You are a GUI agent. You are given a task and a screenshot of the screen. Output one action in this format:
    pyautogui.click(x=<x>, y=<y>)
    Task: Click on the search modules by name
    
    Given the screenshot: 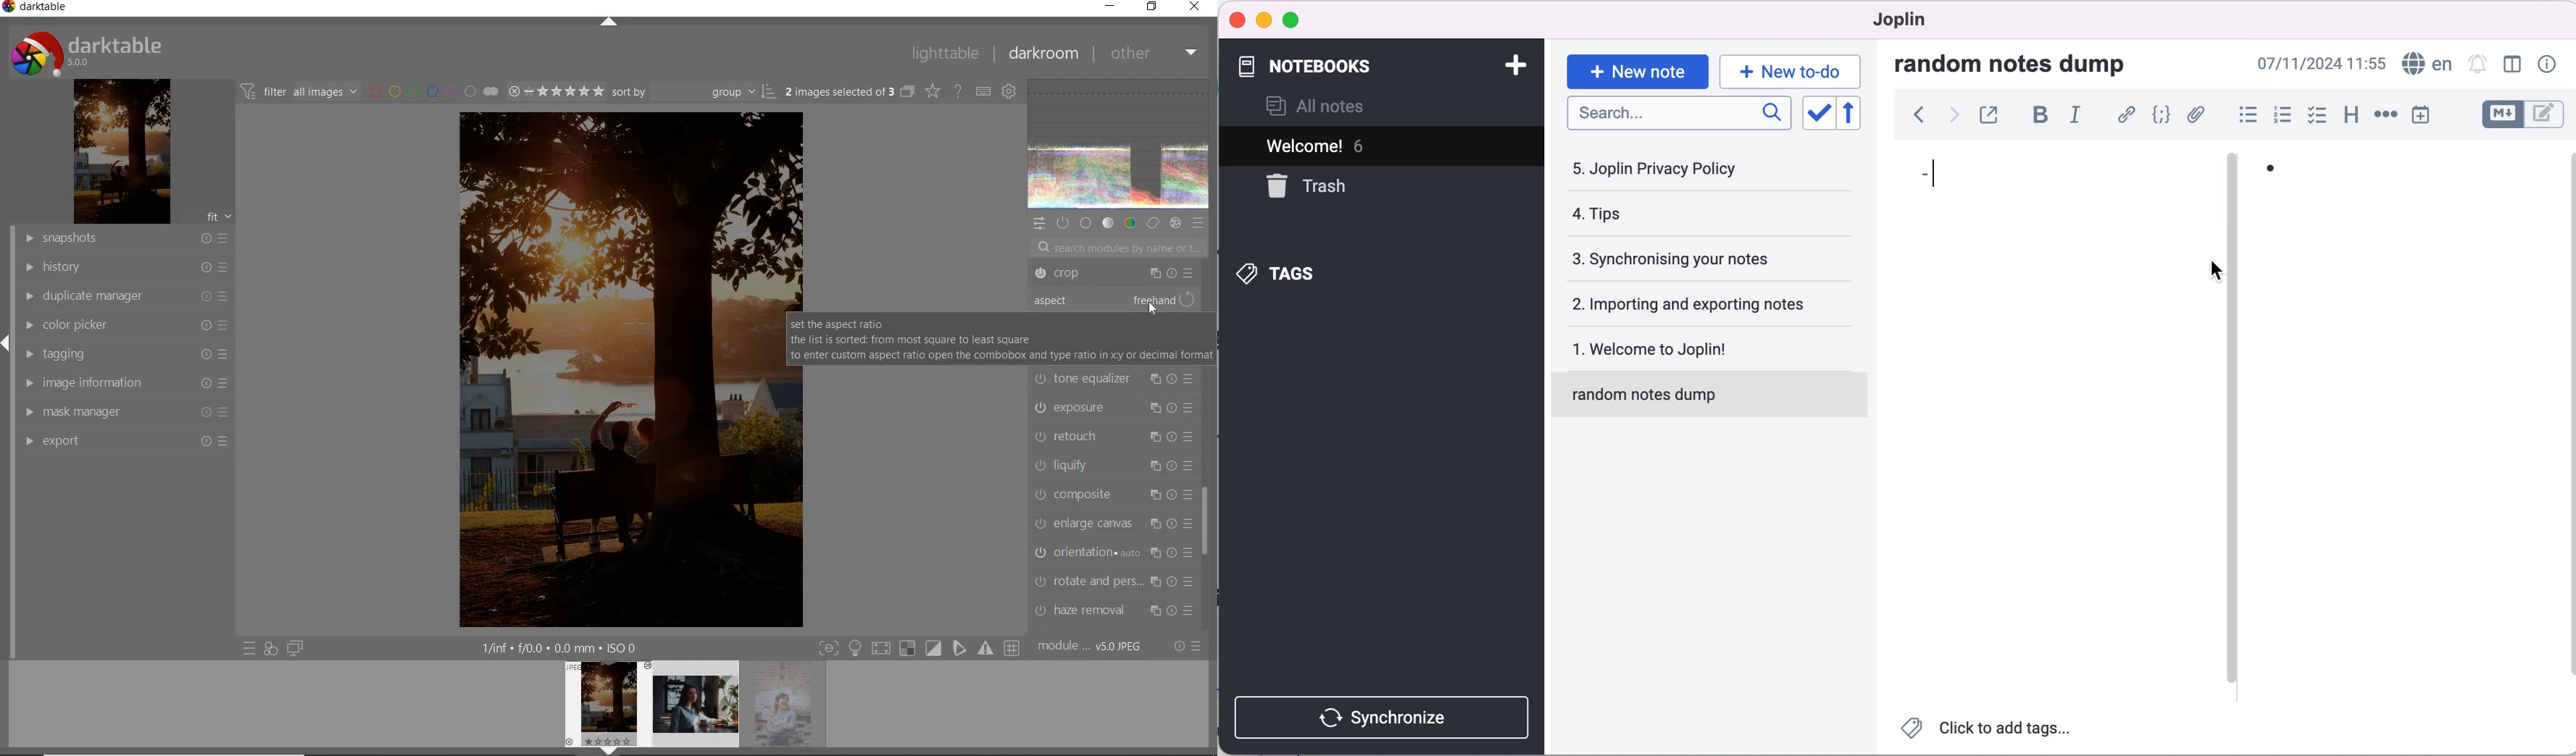 What is the action you would take?
    pyautogui.click(x=1112, y=247)
    